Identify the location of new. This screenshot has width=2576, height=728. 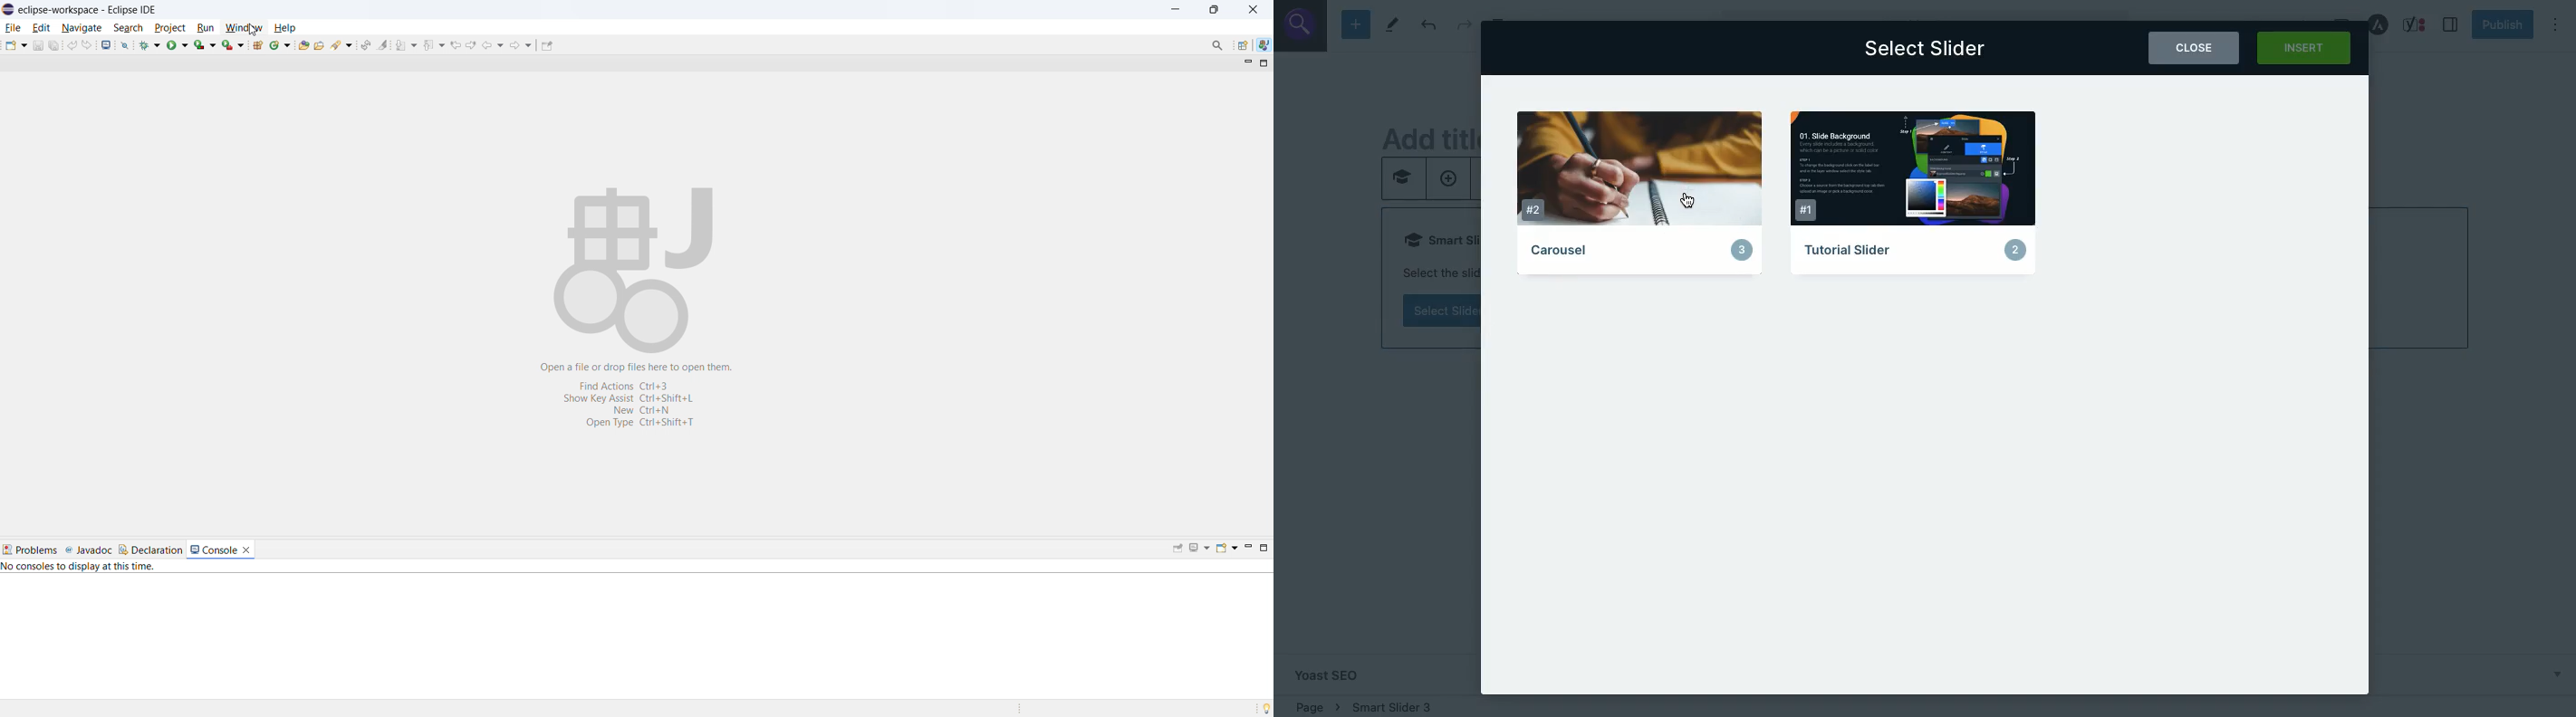
(1447, 180).